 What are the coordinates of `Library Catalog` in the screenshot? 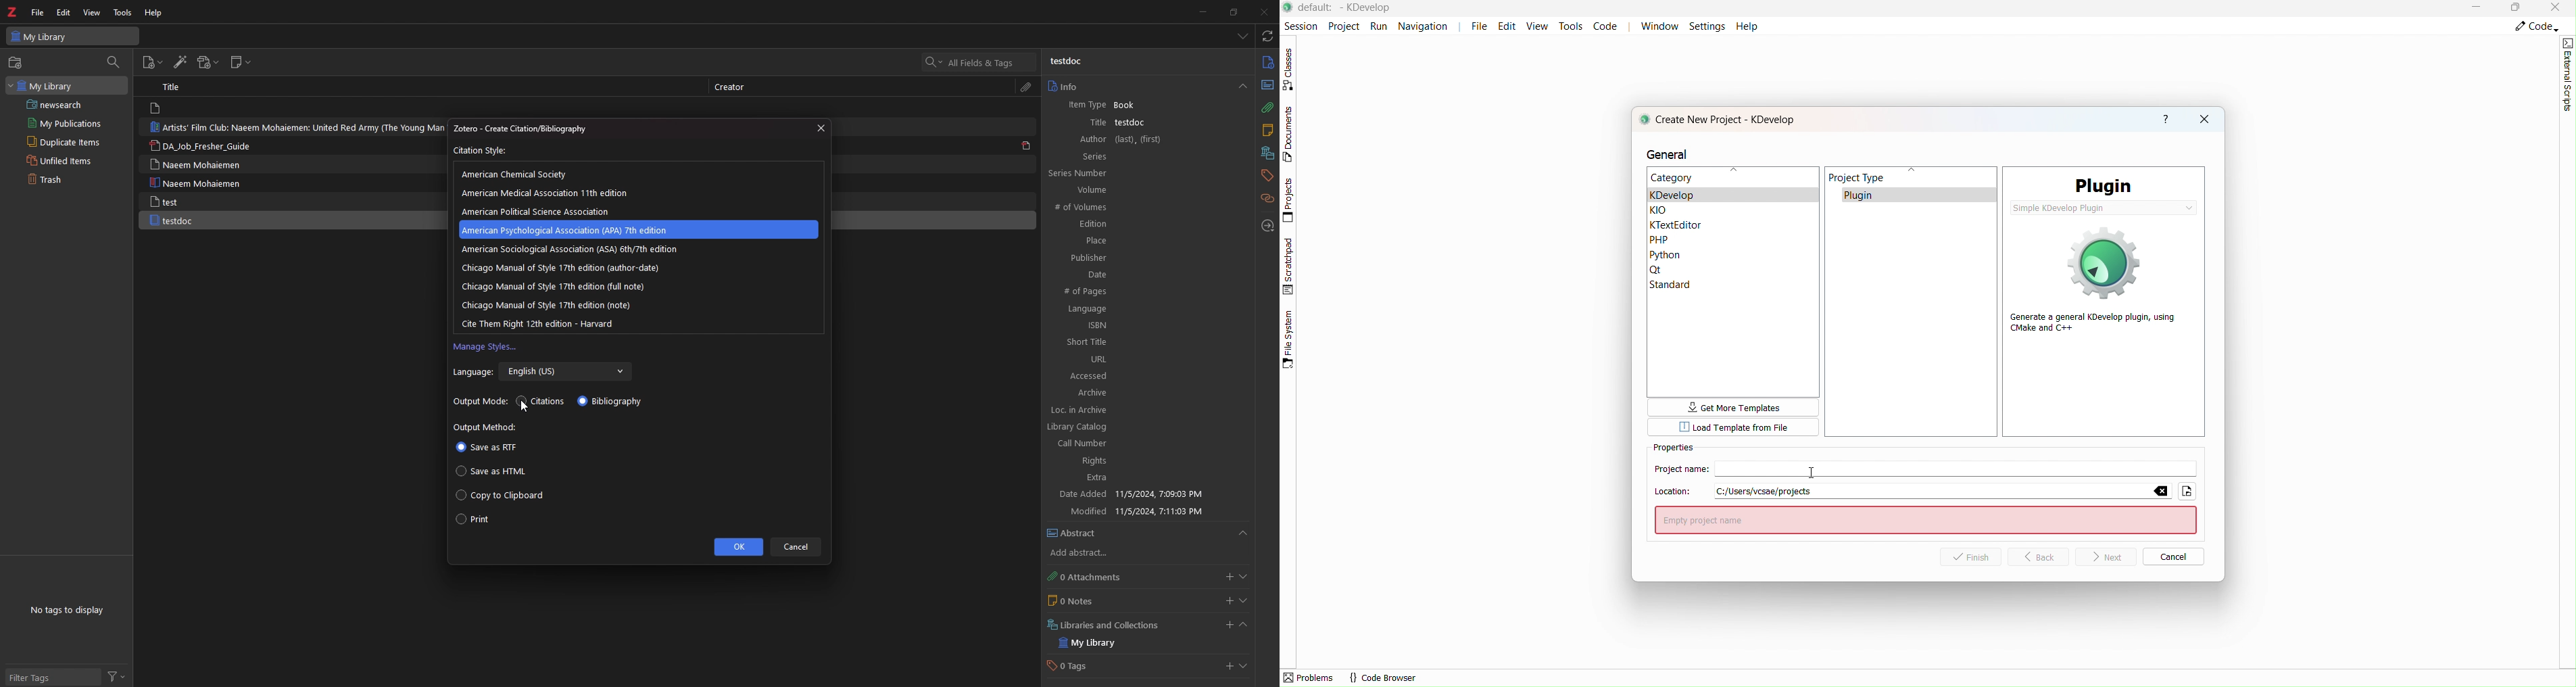 It's located at (1136, 426).